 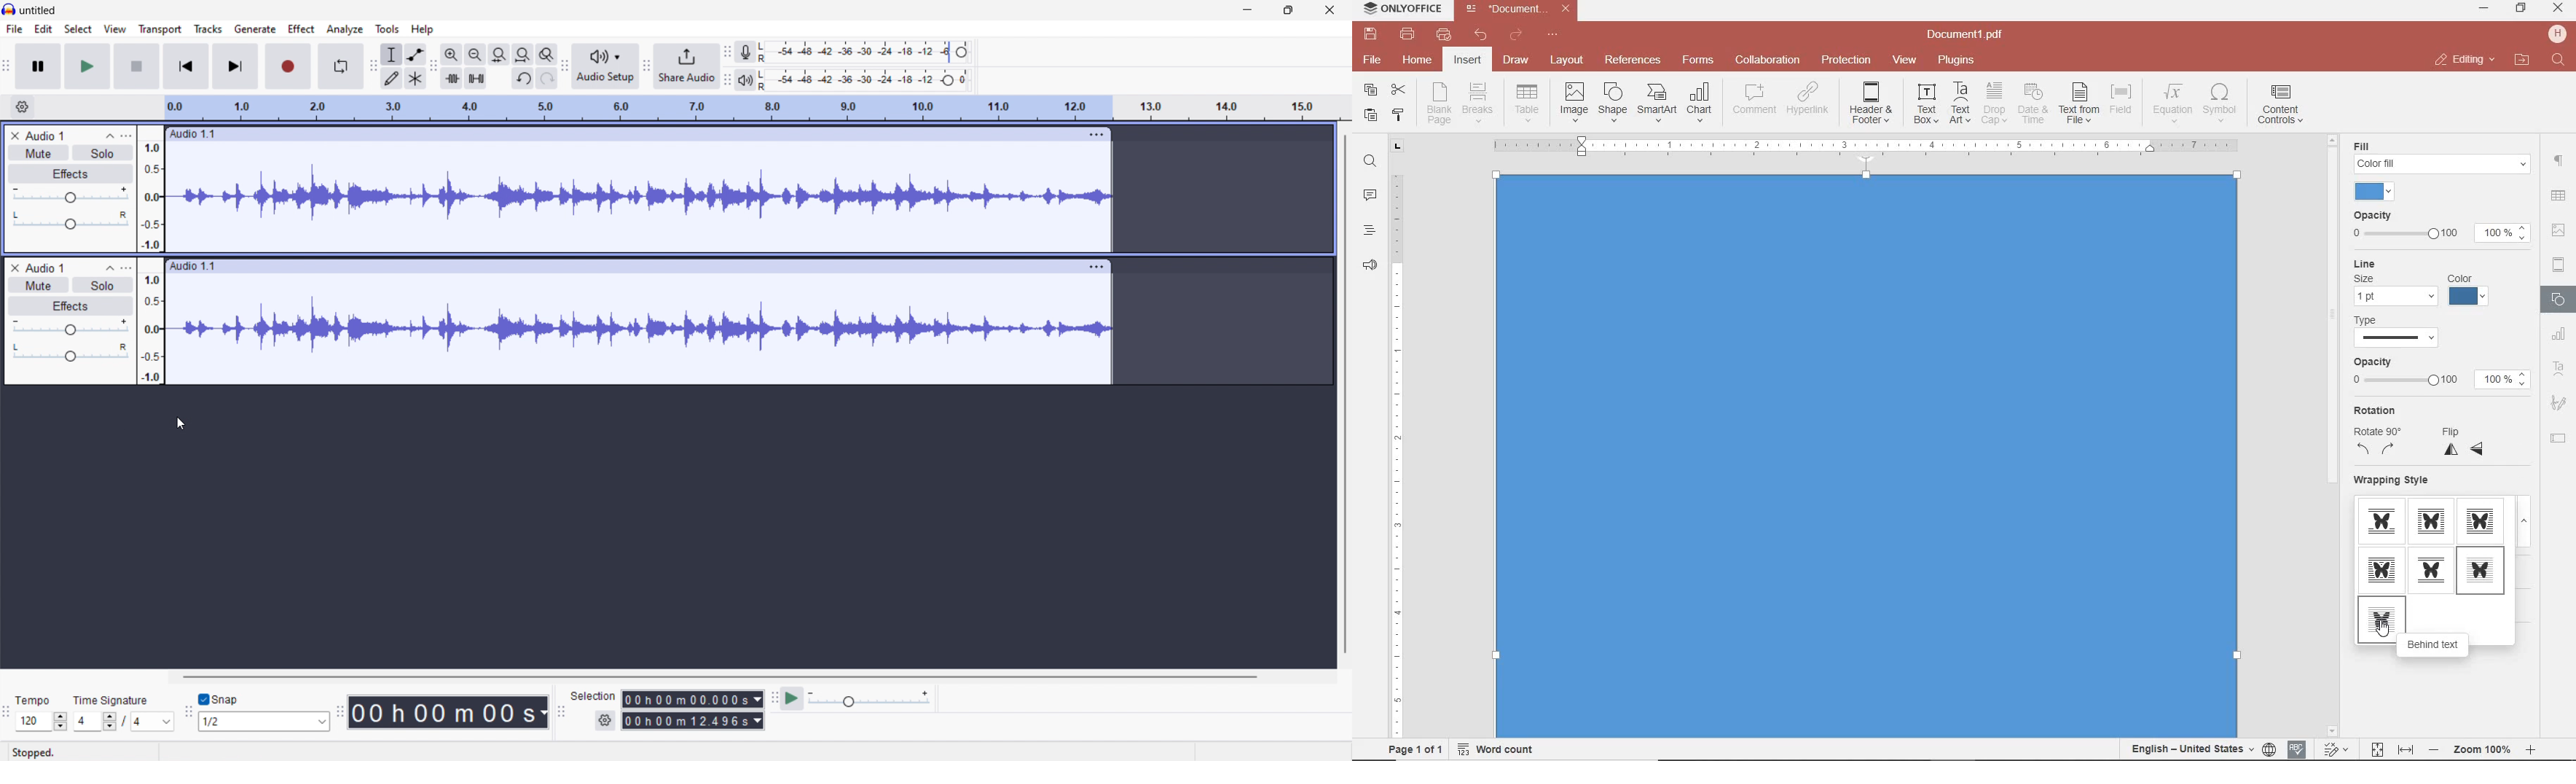 I want to click on INSERT TEXT ART, so click(x=1960, y=104).